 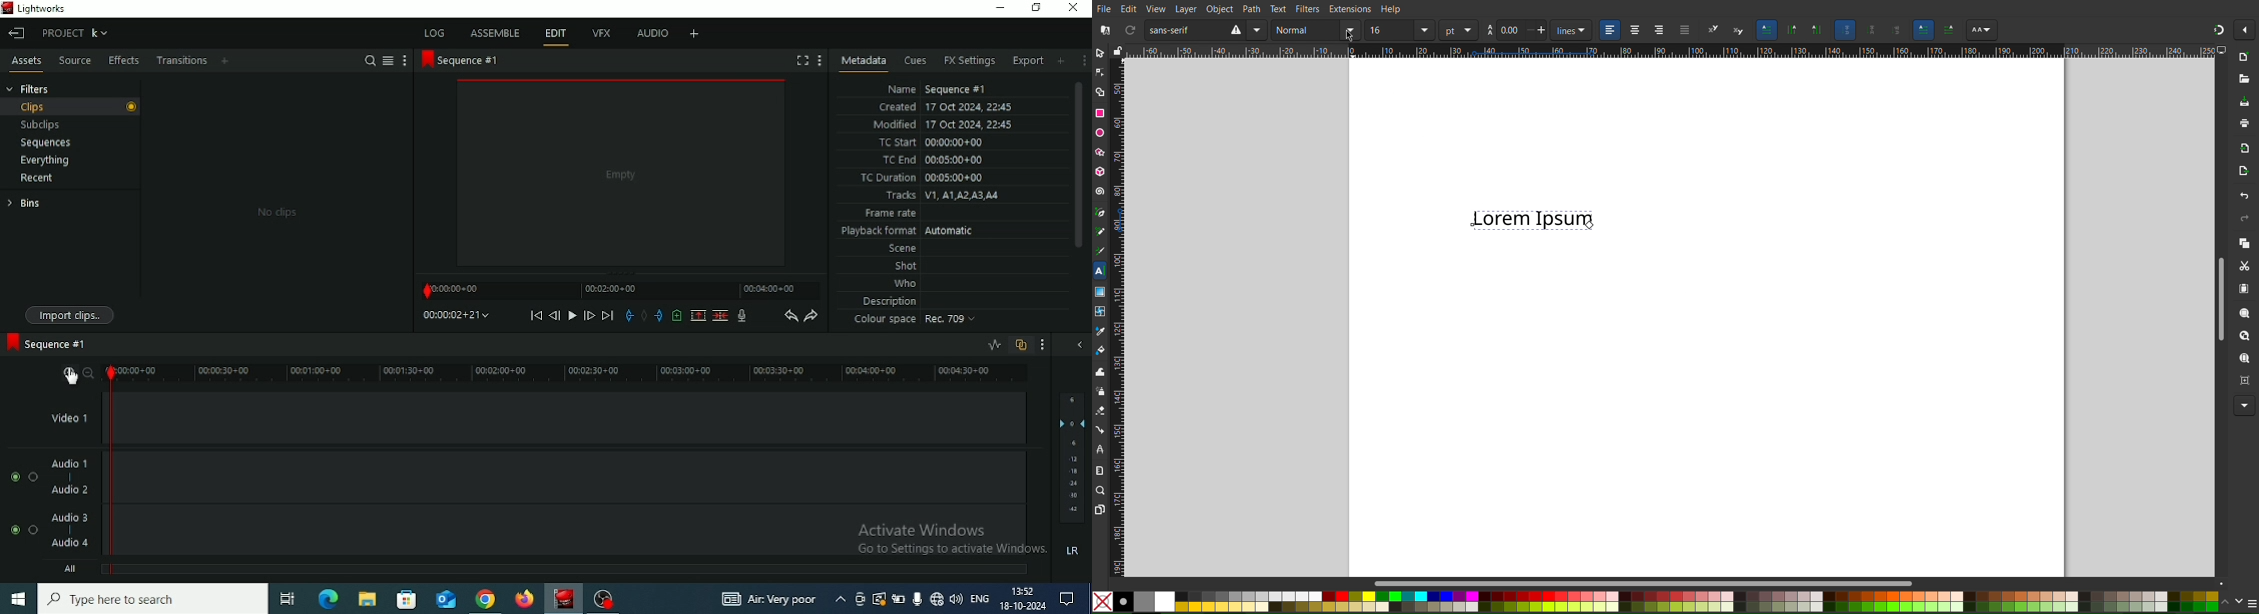 What do you see at coordinates (1518, 30) in the screenshot?
I see `Spacing between lines` at bounding box center [1518, 30].